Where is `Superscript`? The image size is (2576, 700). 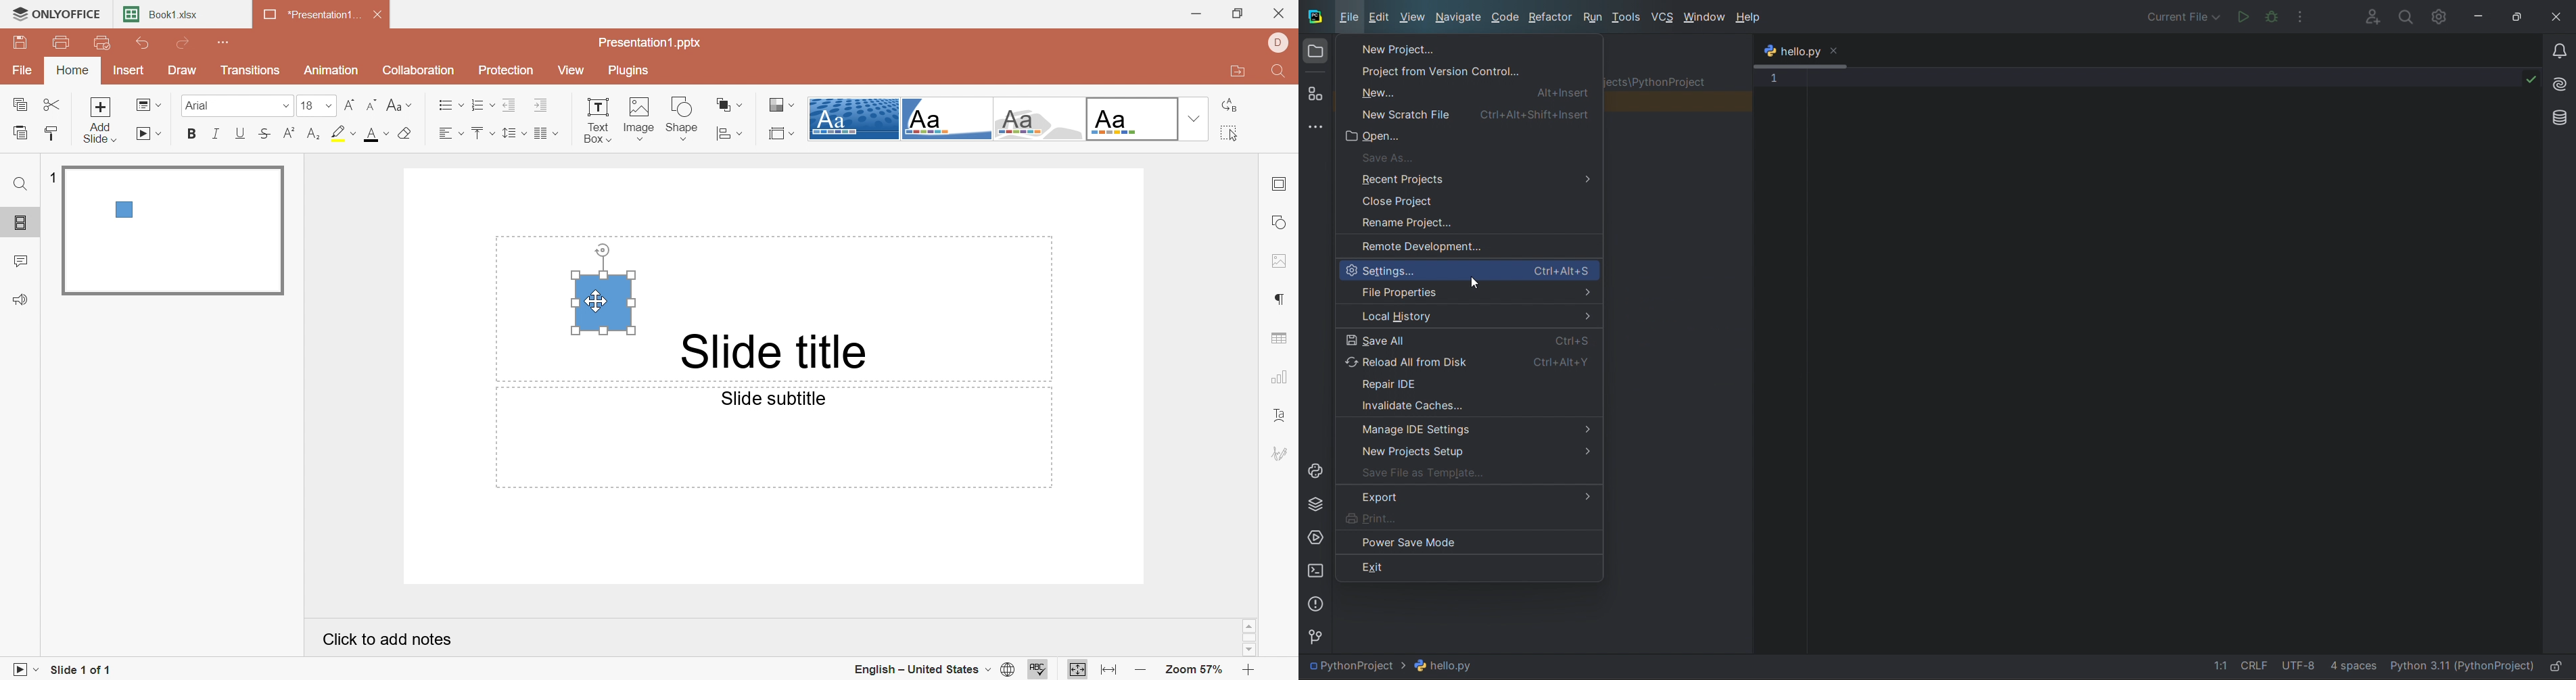 Superscript is located at coordinates (289, 134).